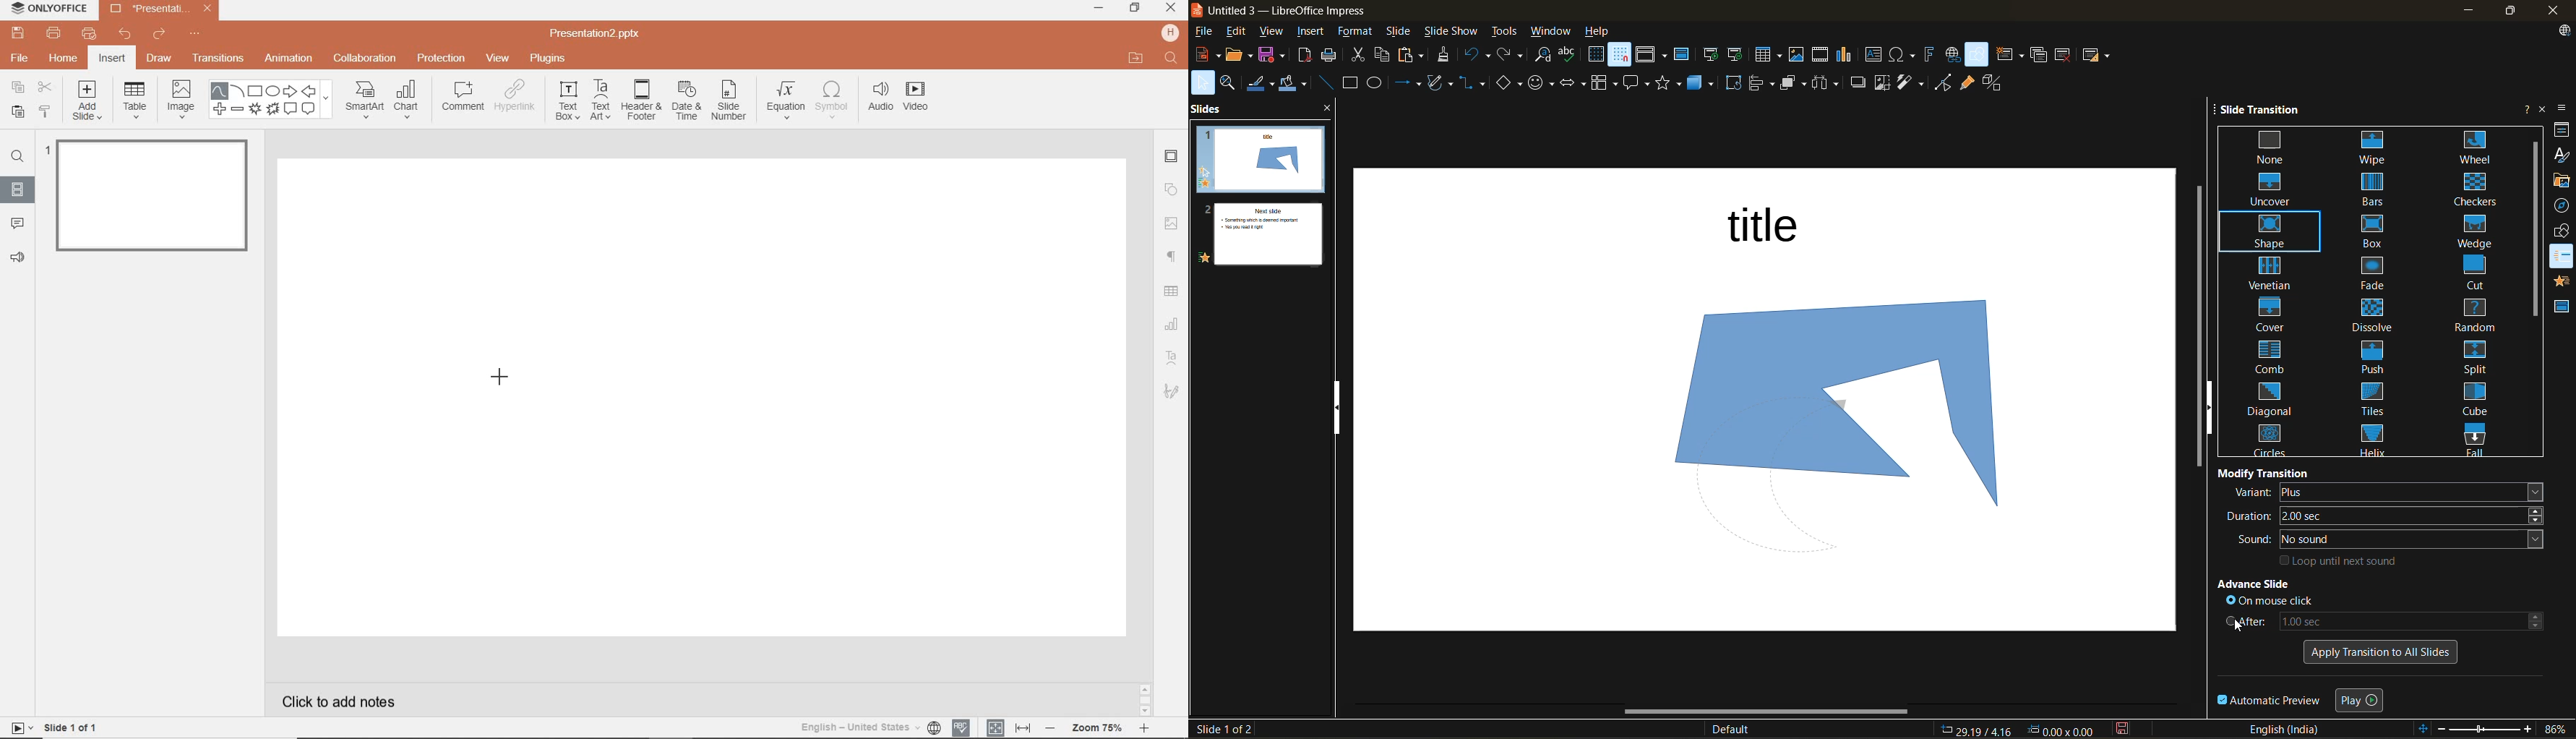  What do you see at coordinates (1685, 56) in the screenshot?
I see `master slide` at bounding box center [1685, 56].